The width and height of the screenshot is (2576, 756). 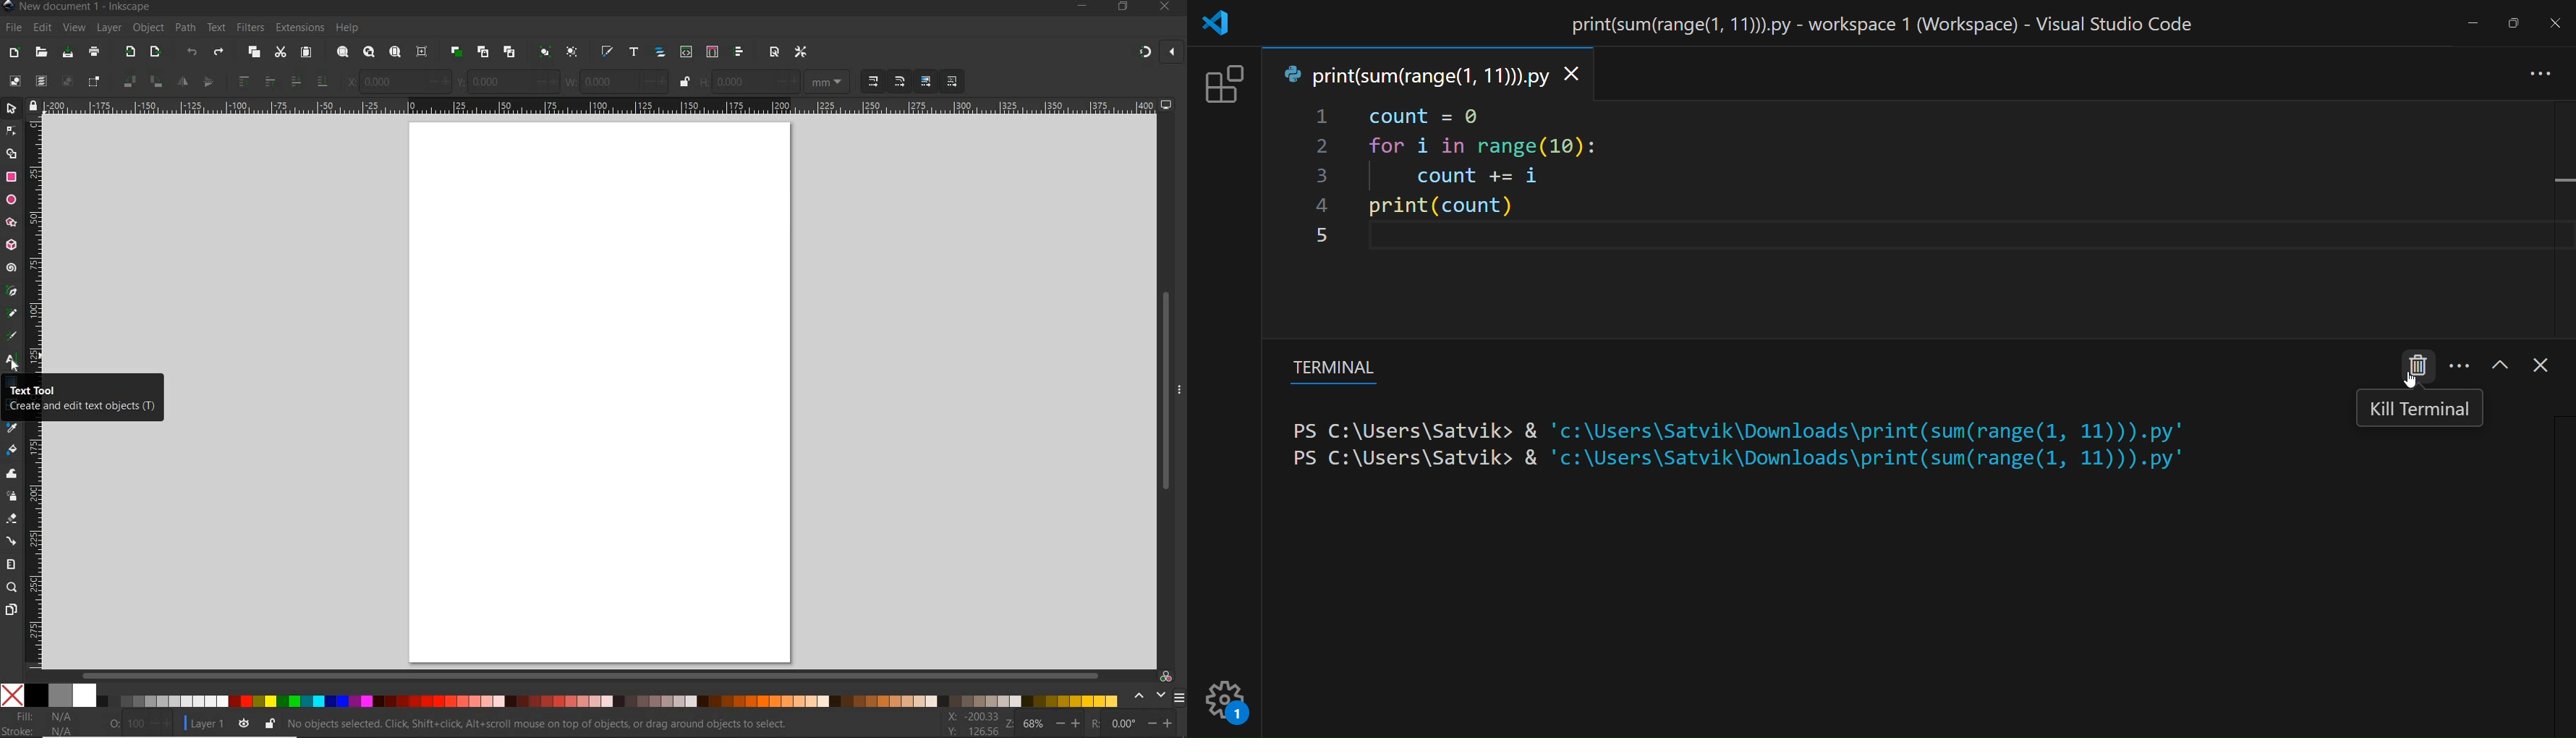 I want to click on open selectors, so click(x=712, y=52).